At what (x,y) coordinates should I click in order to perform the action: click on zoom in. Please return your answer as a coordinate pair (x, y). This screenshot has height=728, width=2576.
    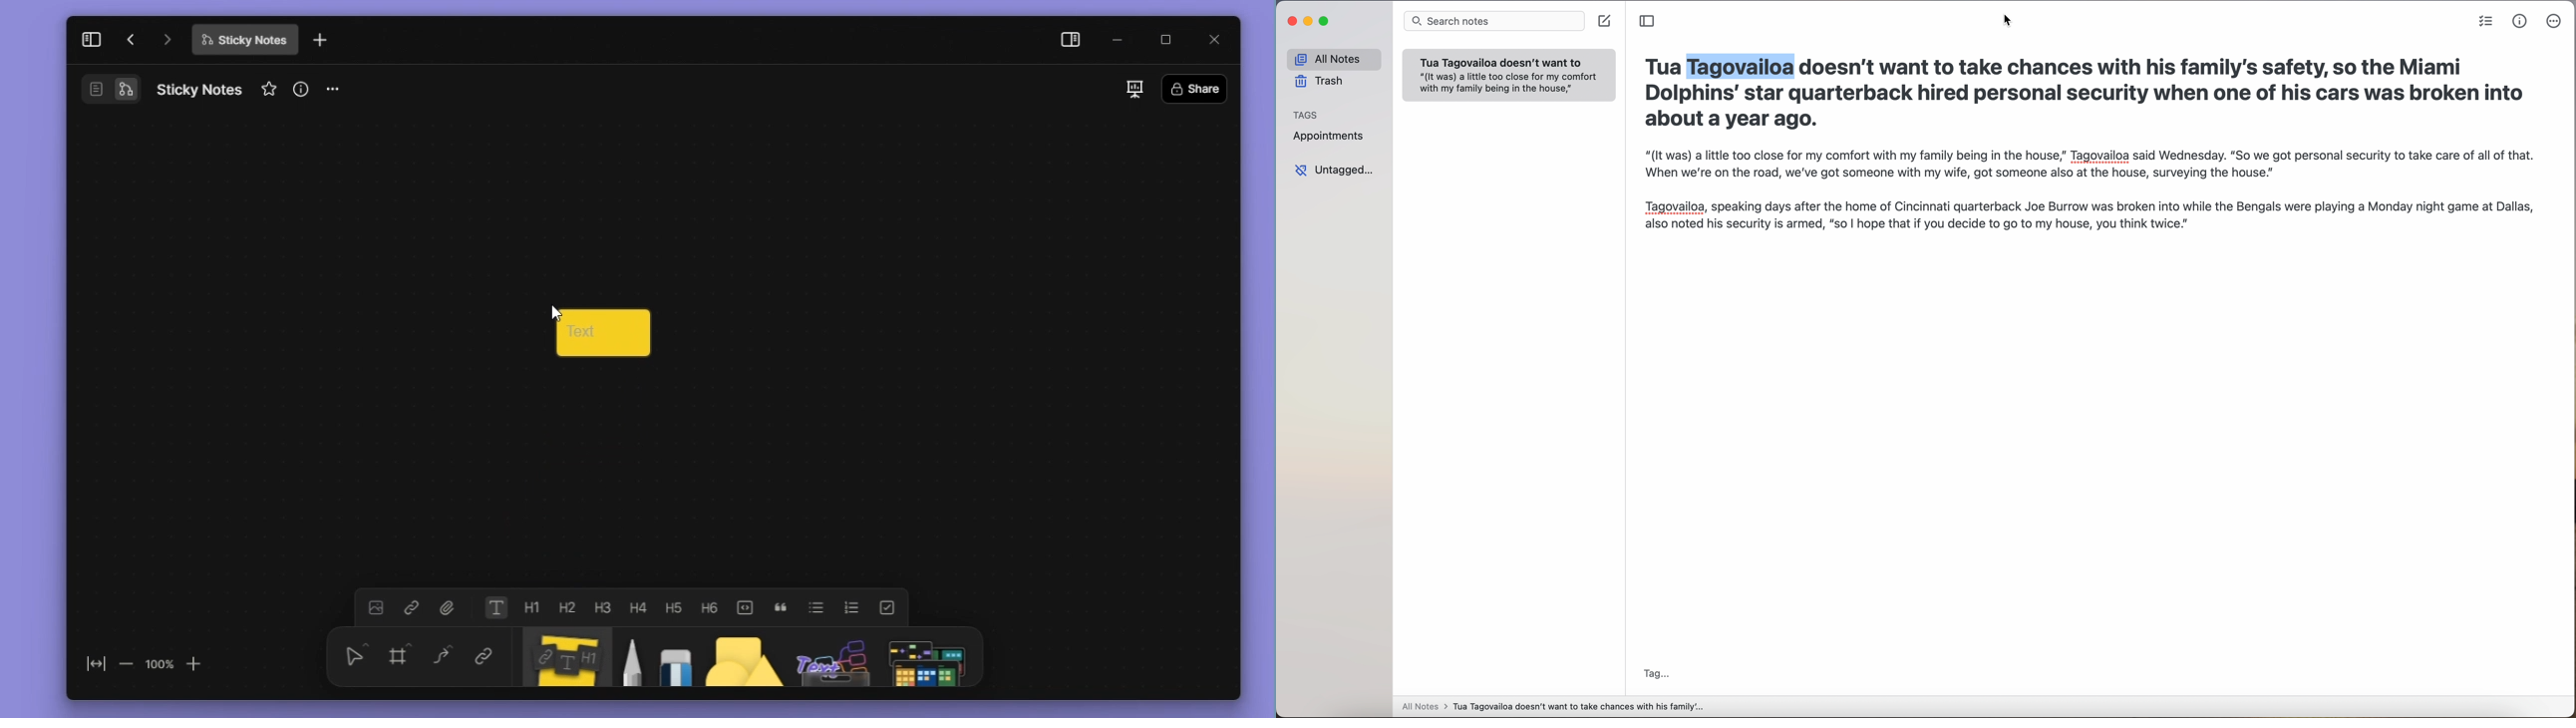
    Looking at the image, I should click on (200, 663).